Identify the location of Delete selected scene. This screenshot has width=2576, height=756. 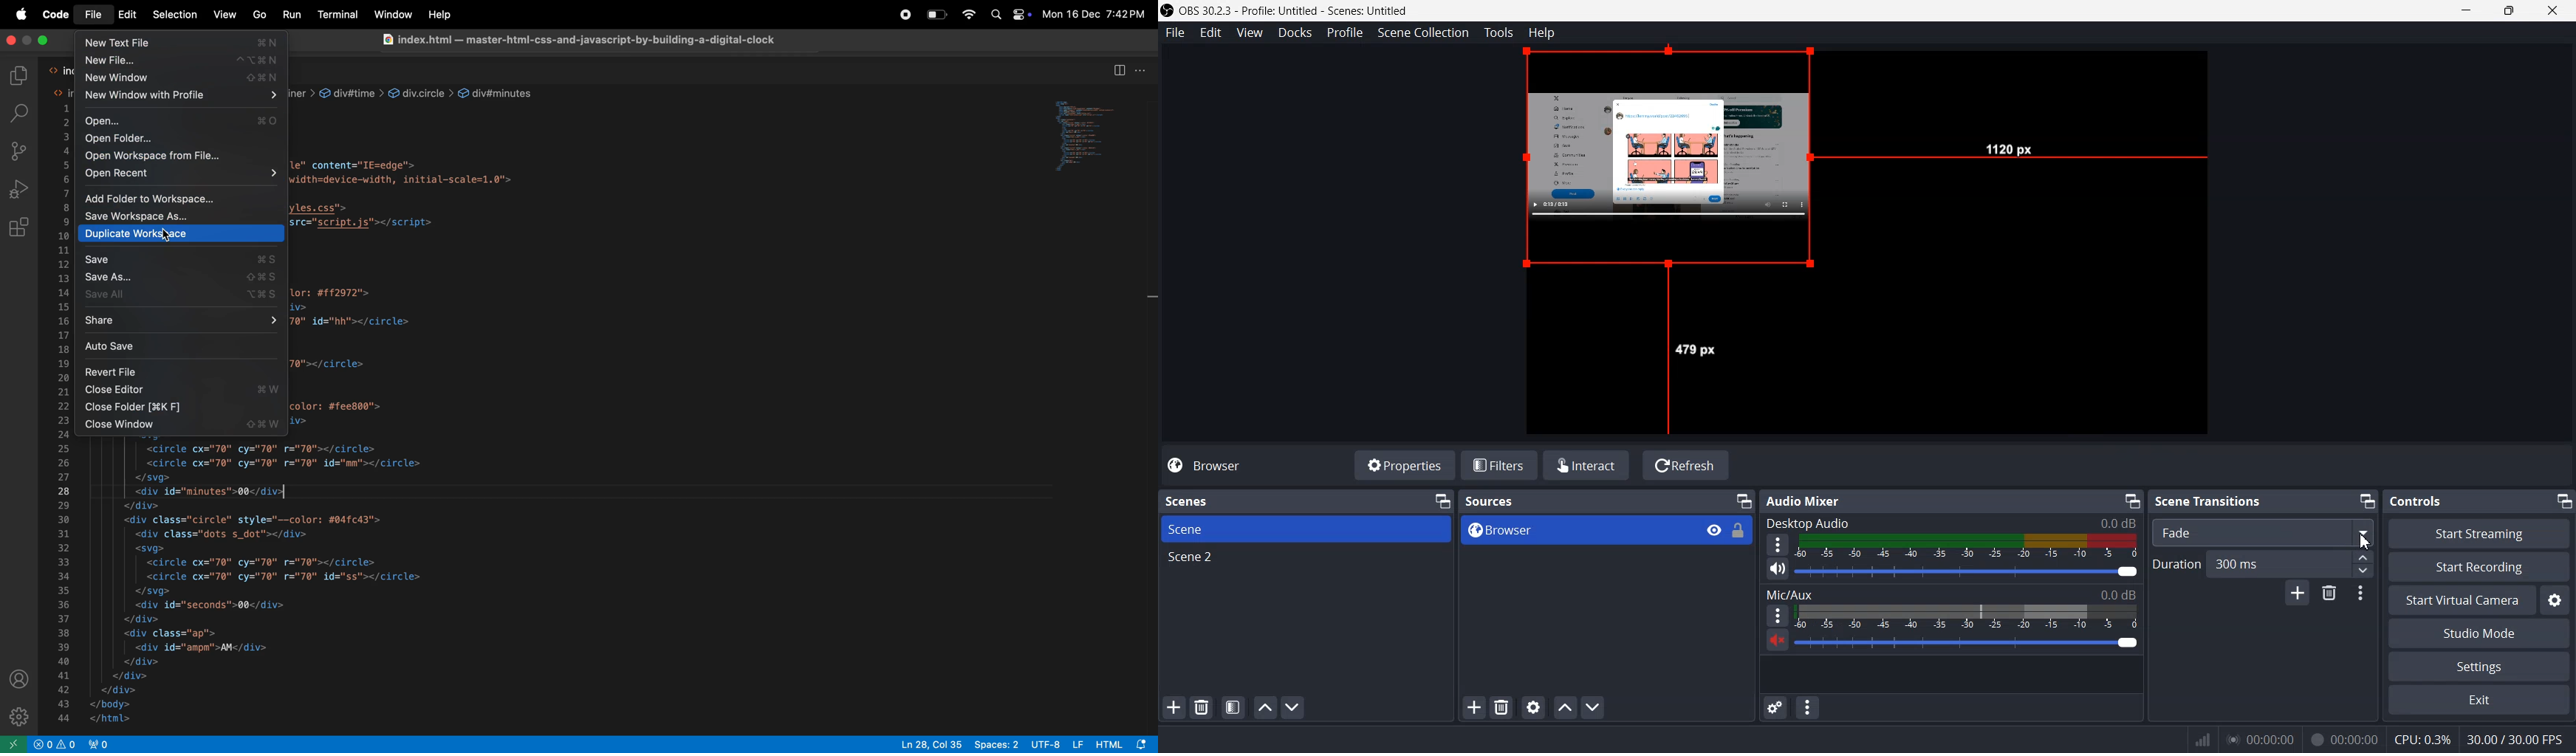
(1201, 706).